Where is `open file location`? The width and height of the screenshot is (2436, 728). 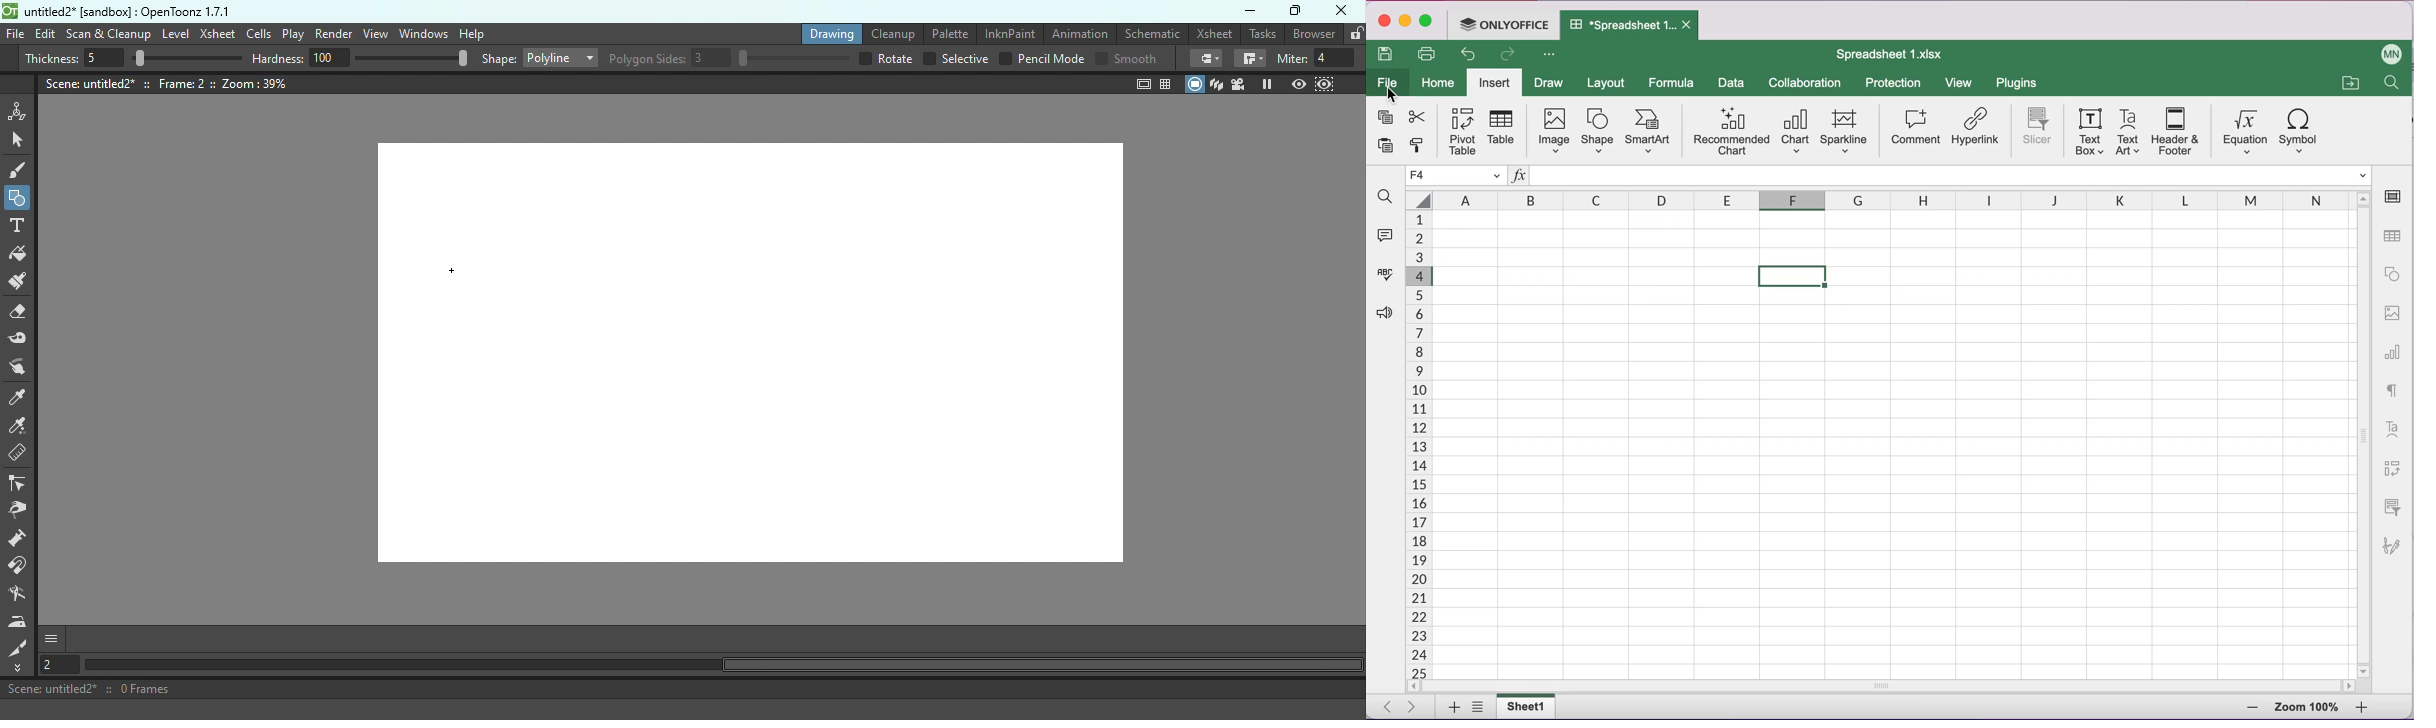
open file location is located at coordinates (2350, 80).